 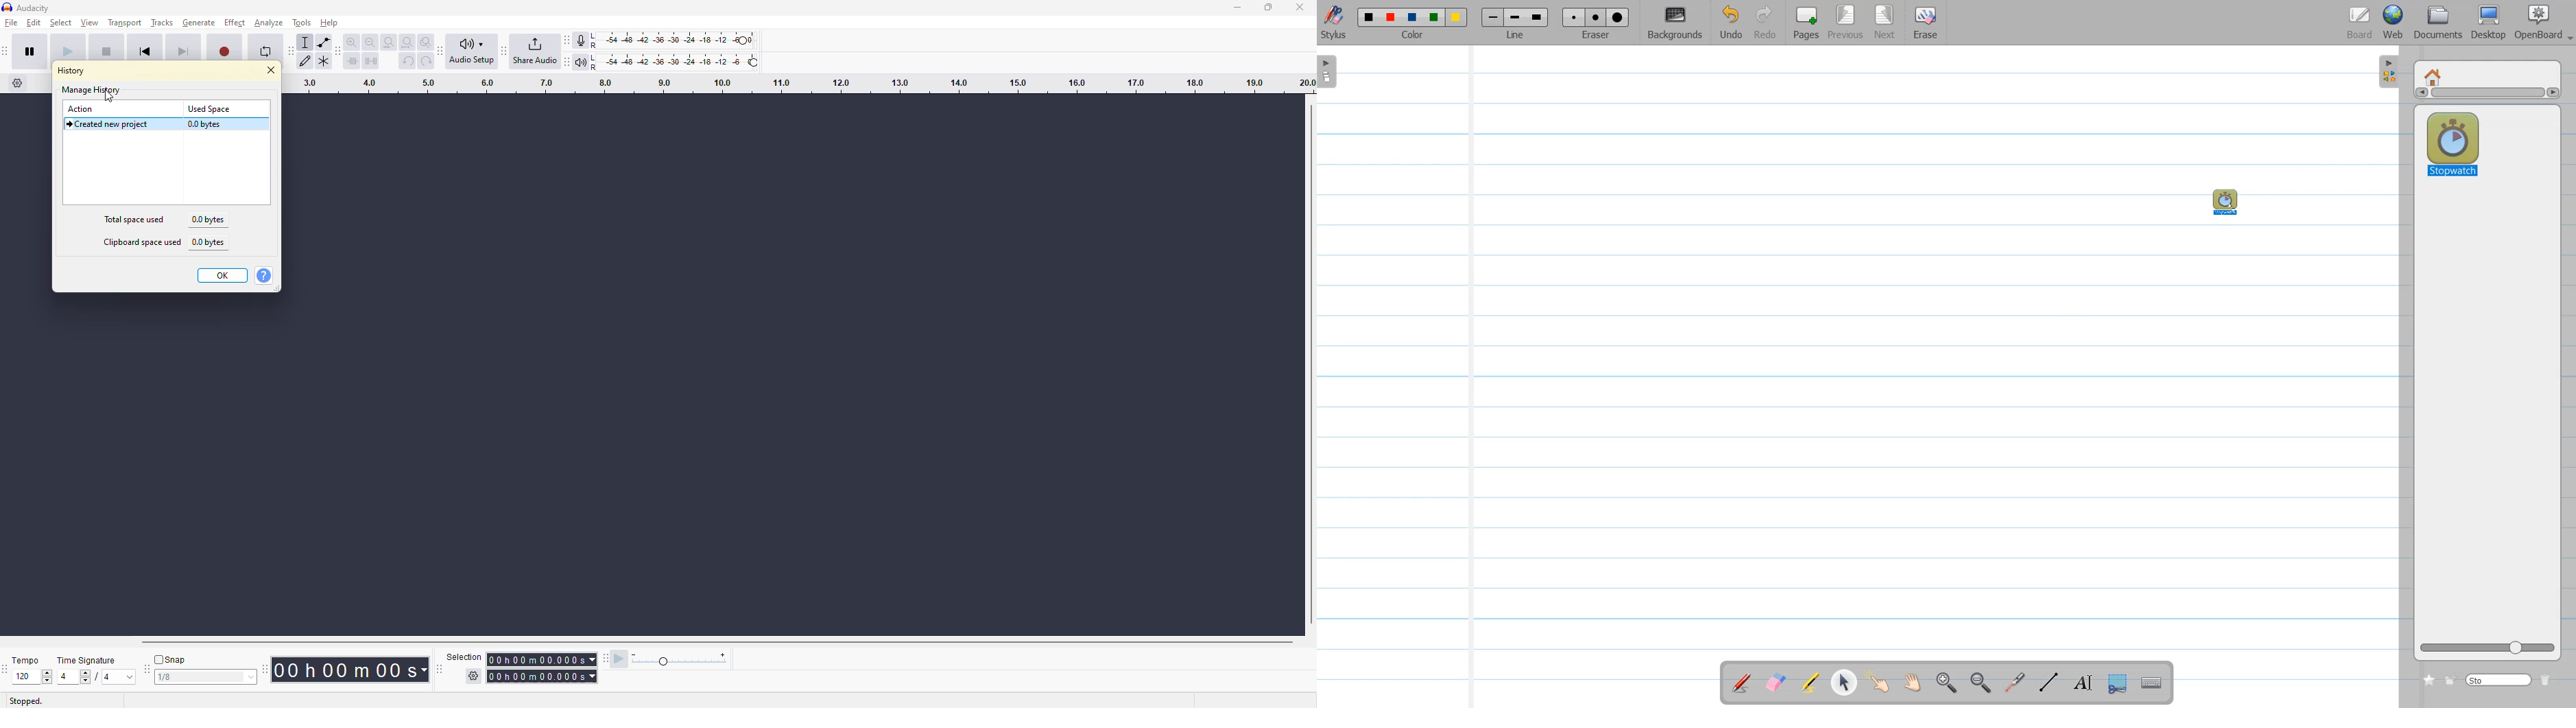 What do you see at coordinates (327, 43) in the screenshot?
I see `envelop tool` at bounding box center [327, 43].